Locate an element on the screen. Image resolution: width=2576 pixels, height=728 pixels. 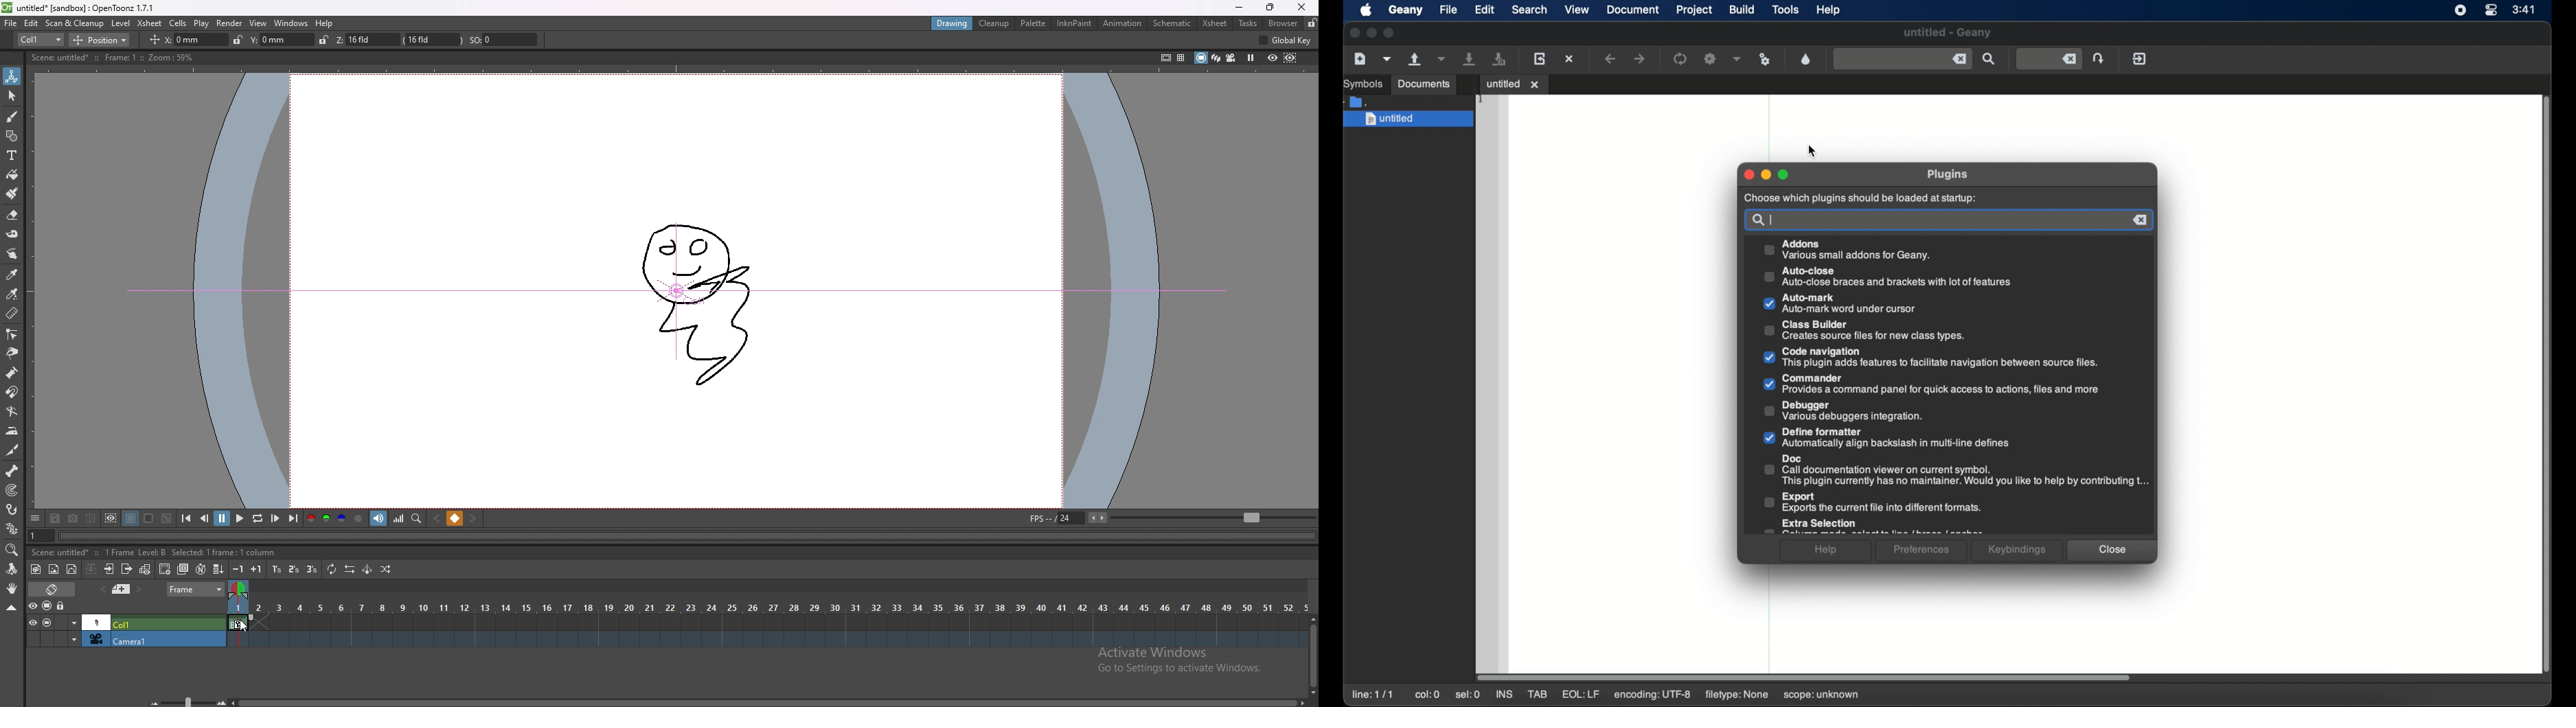
save is located at coordinates (57, 518).